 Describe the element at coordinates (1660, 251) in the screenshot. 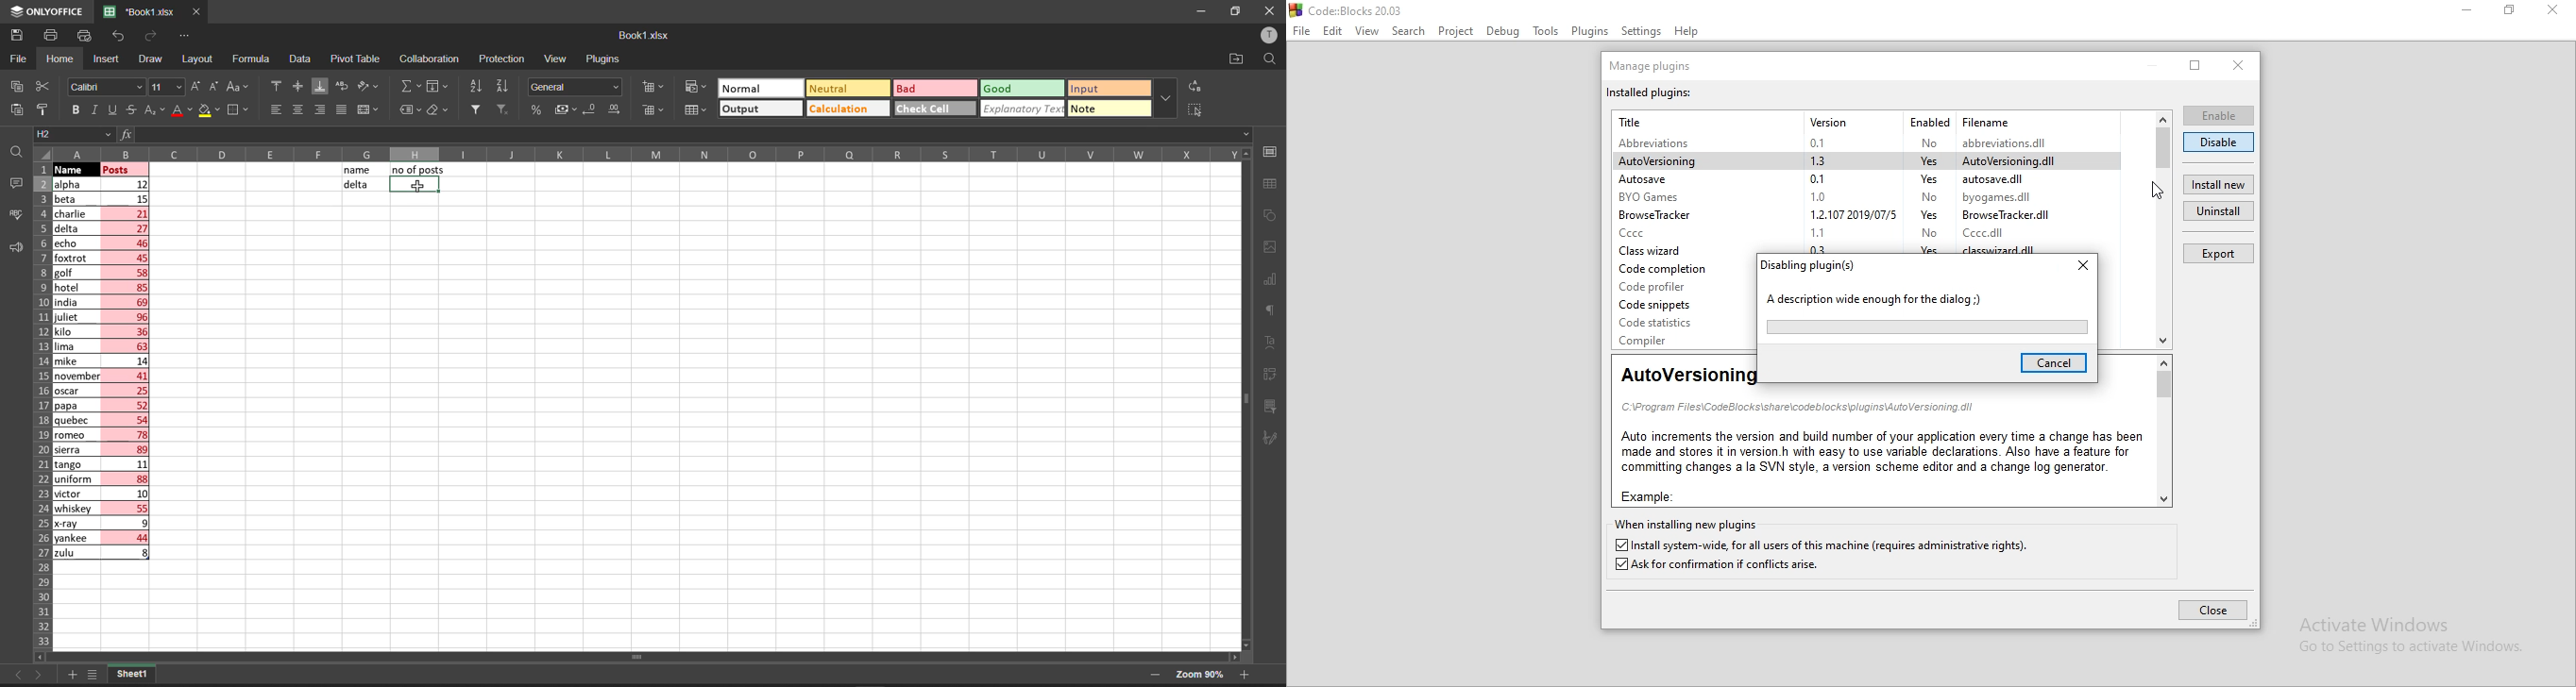

I see `Class wizard` at that location.